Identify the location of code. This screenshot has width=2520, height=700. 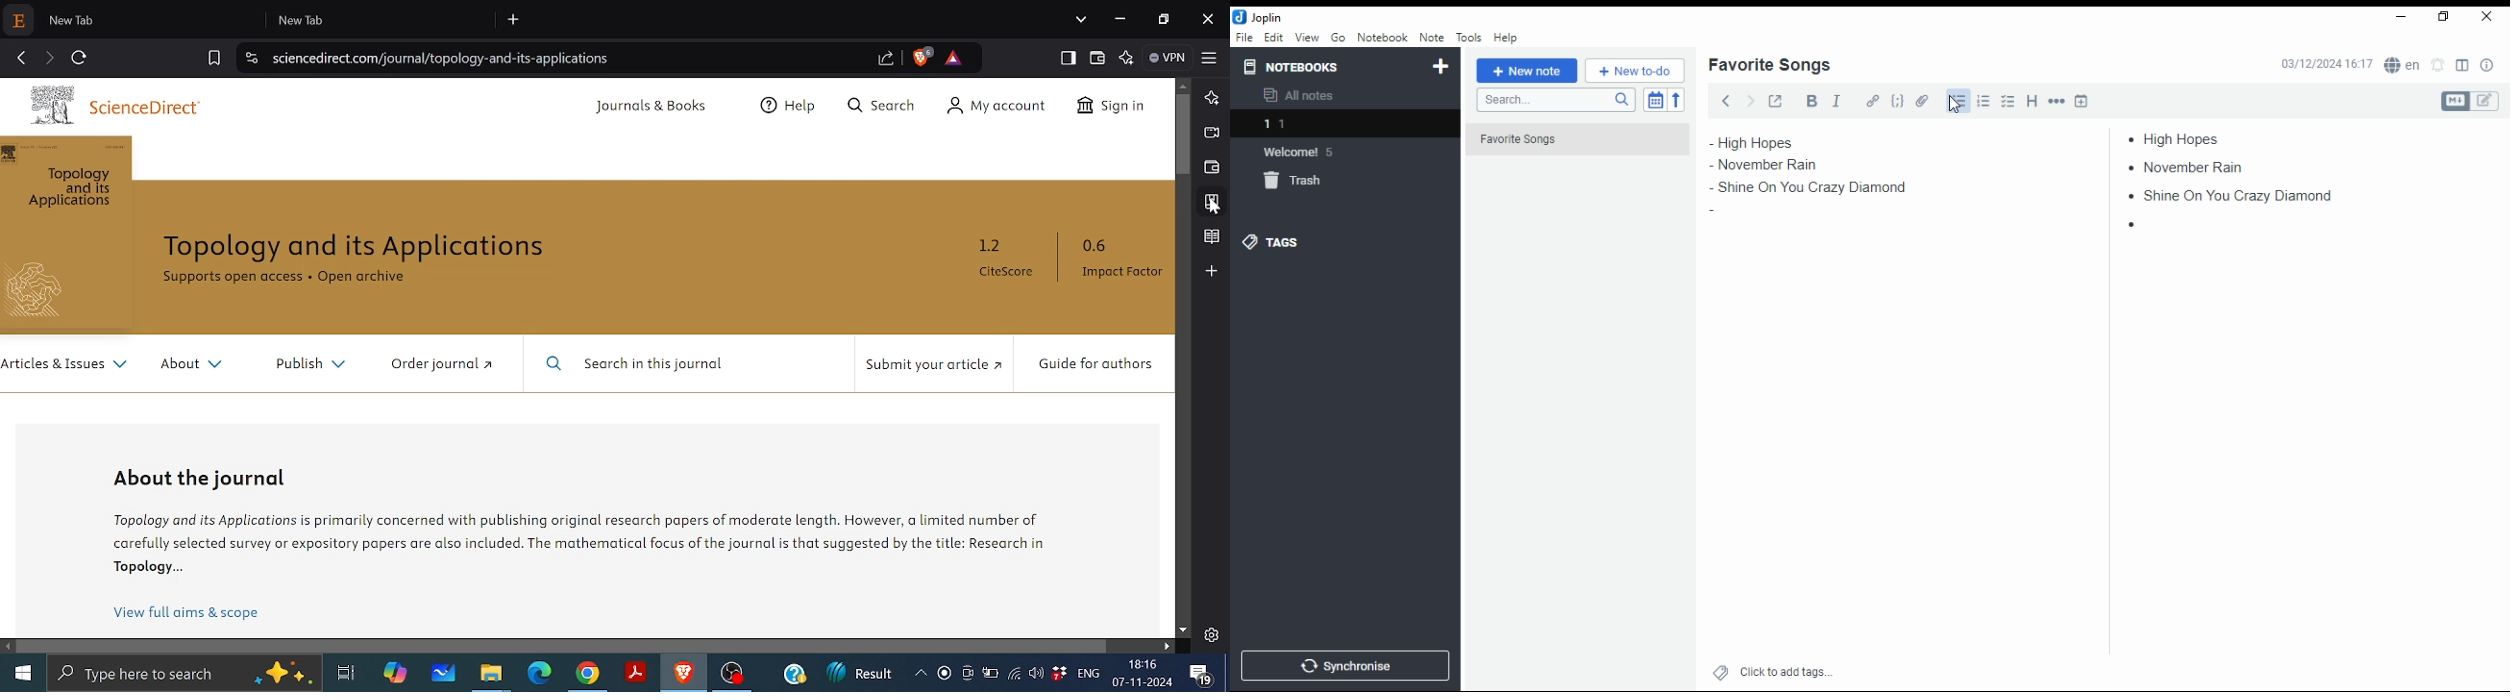
(1897, 101).